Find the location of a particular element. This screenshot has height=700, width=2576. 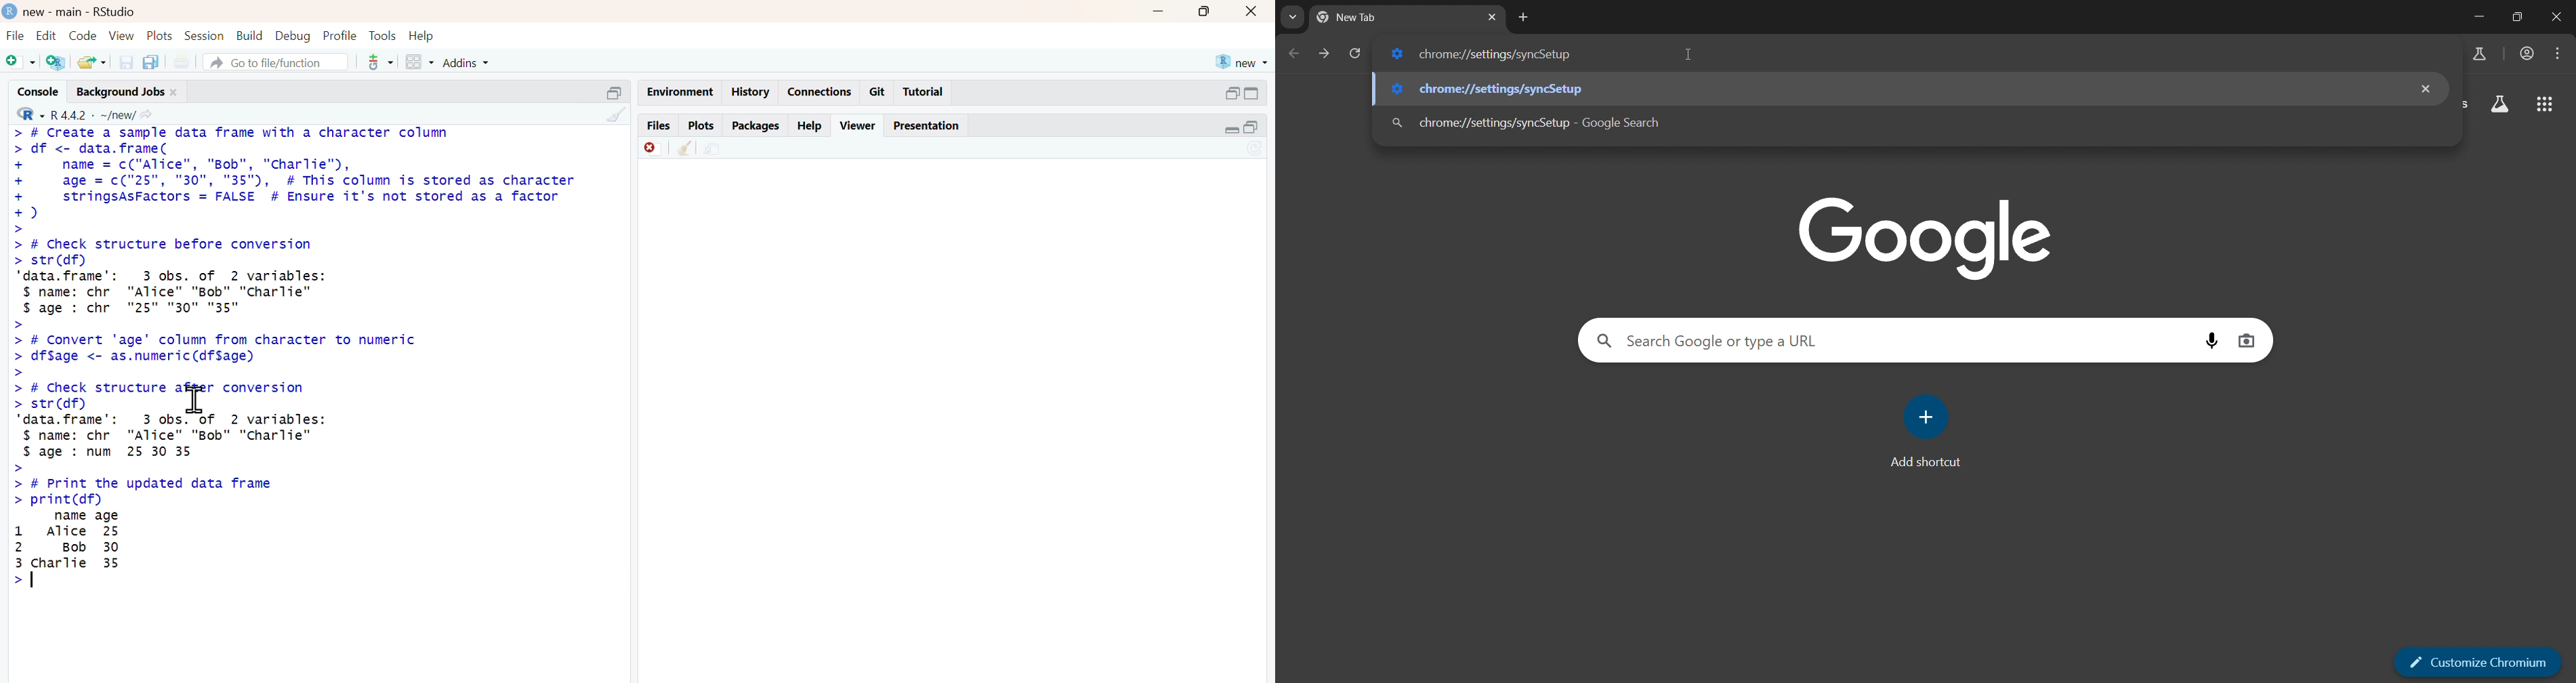

share icon is located at coordinates (146, 116).